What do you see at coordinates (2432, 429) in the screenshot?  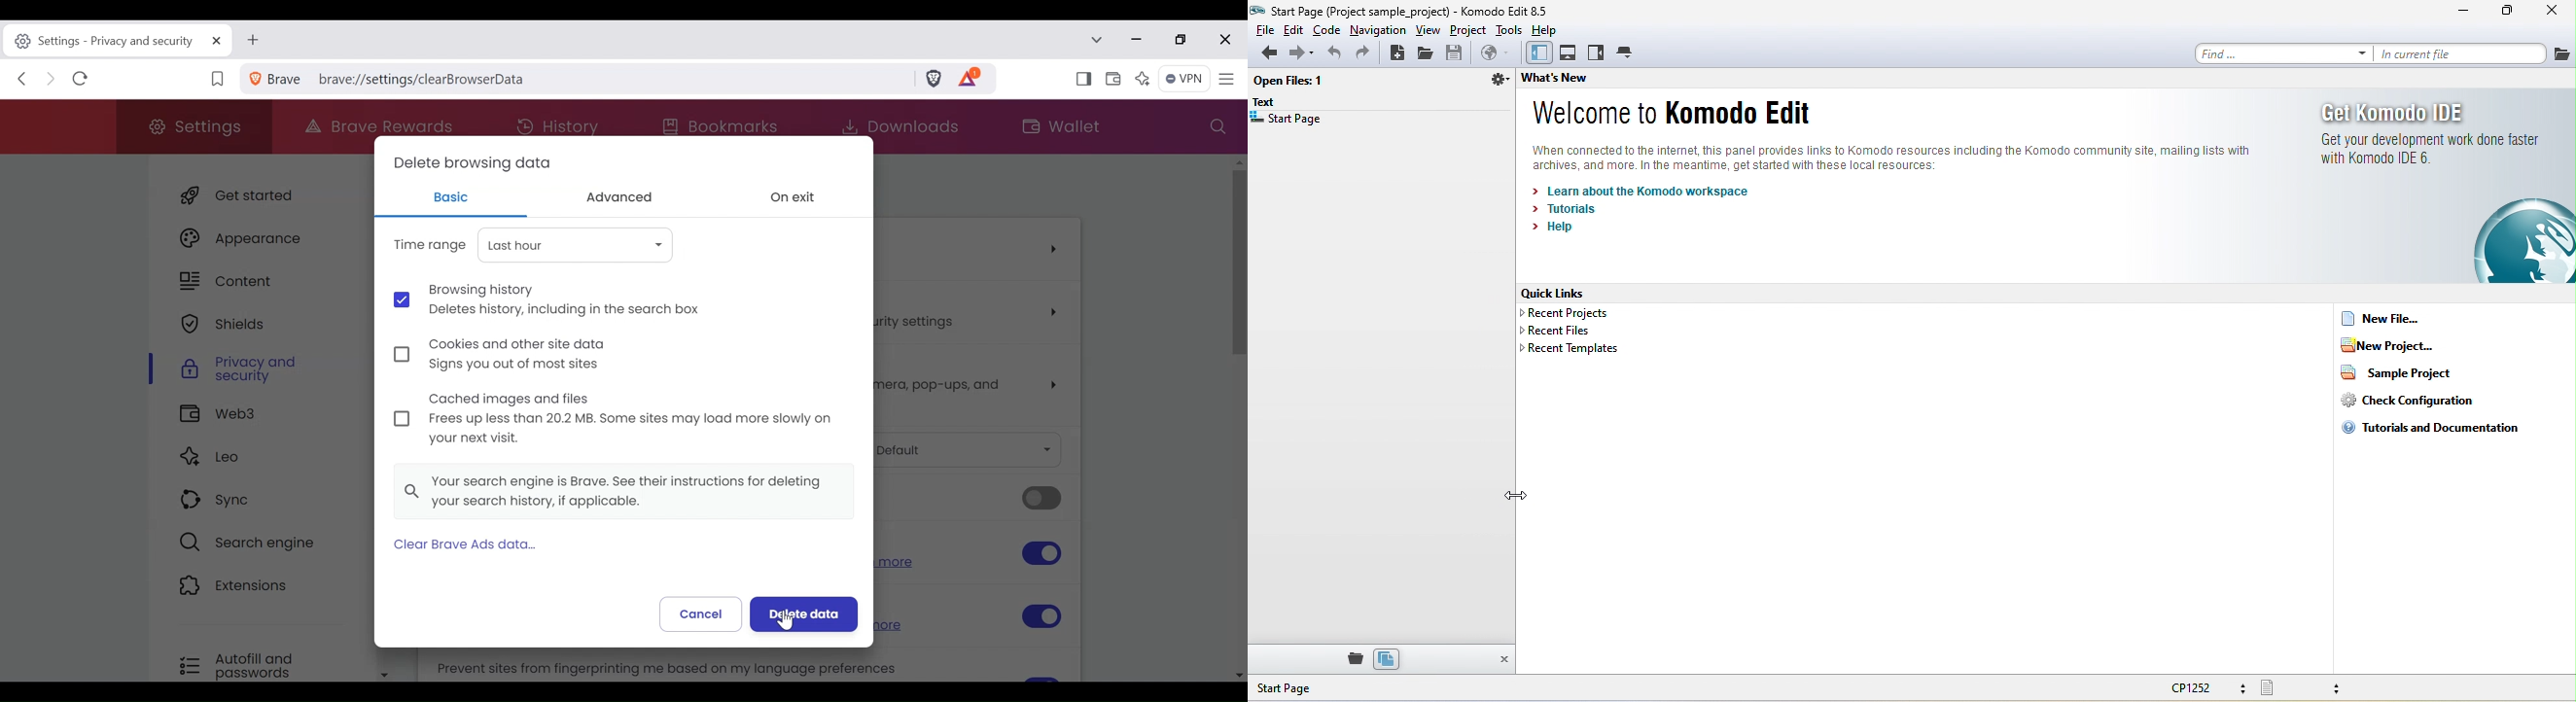 I see `tutorials and documentation` at bounding box center [2432, 429].